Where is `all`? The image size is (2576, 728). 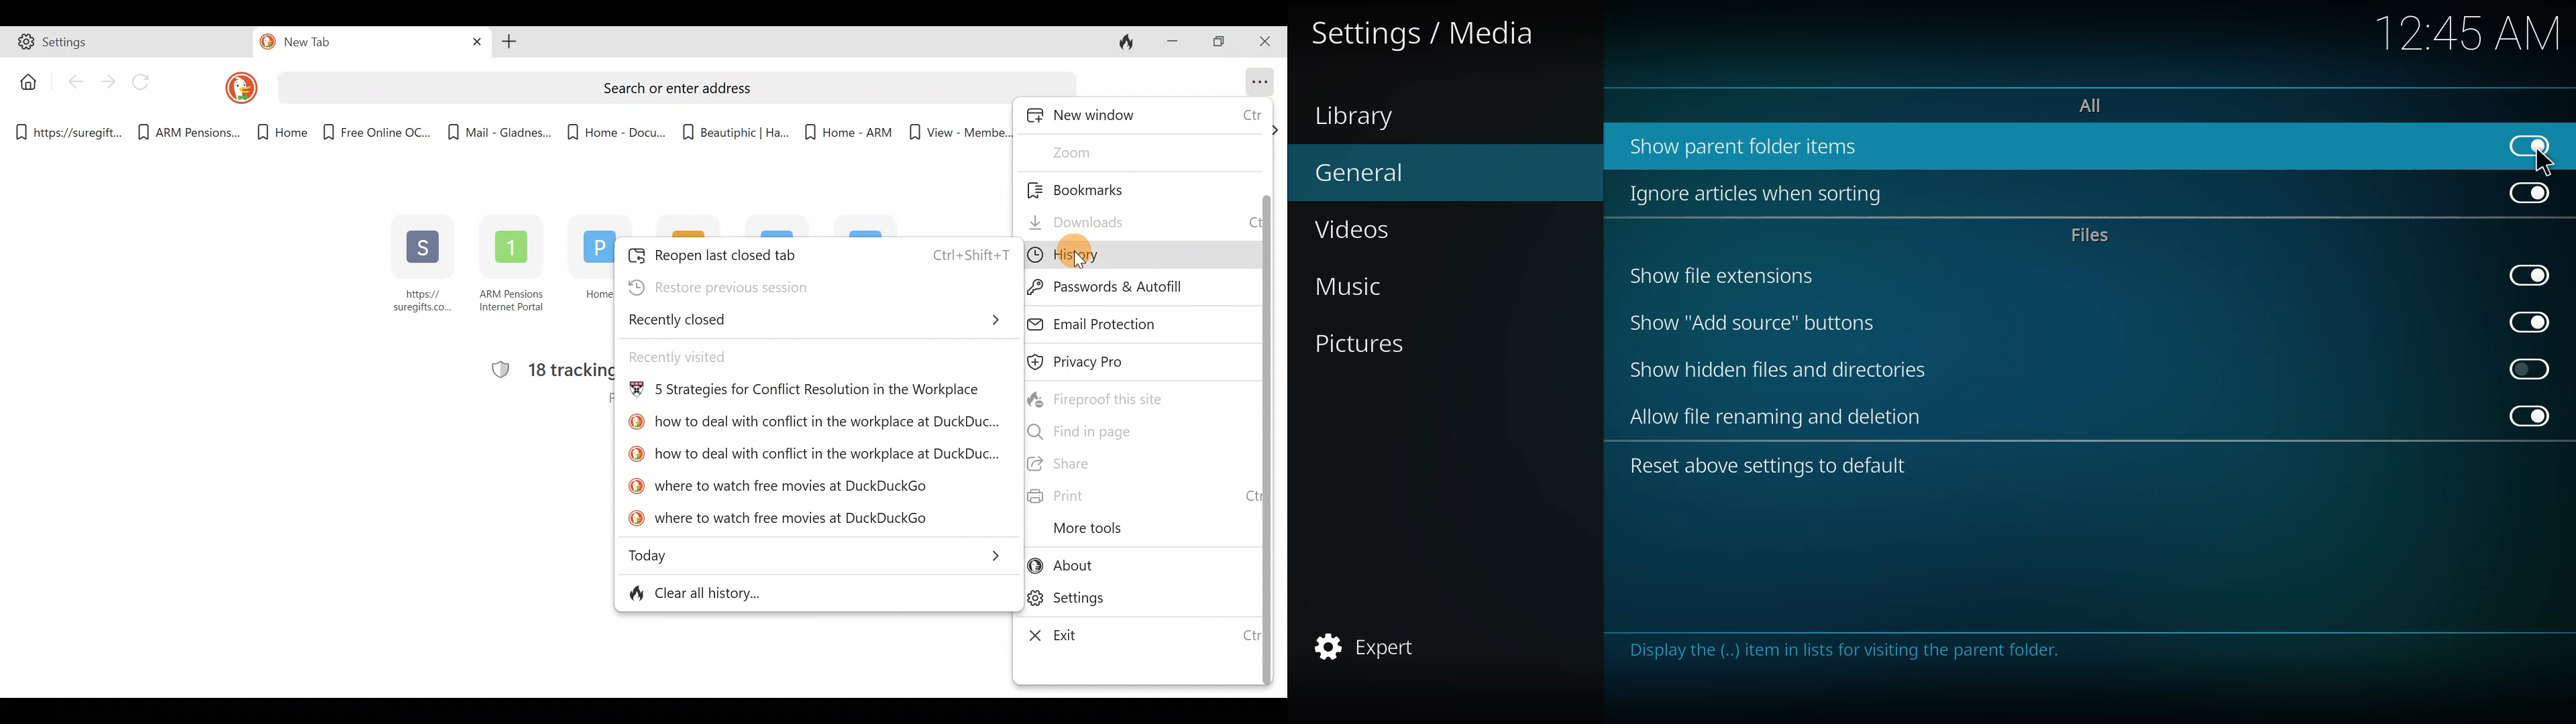
all is located at coordinates (2098, 105).